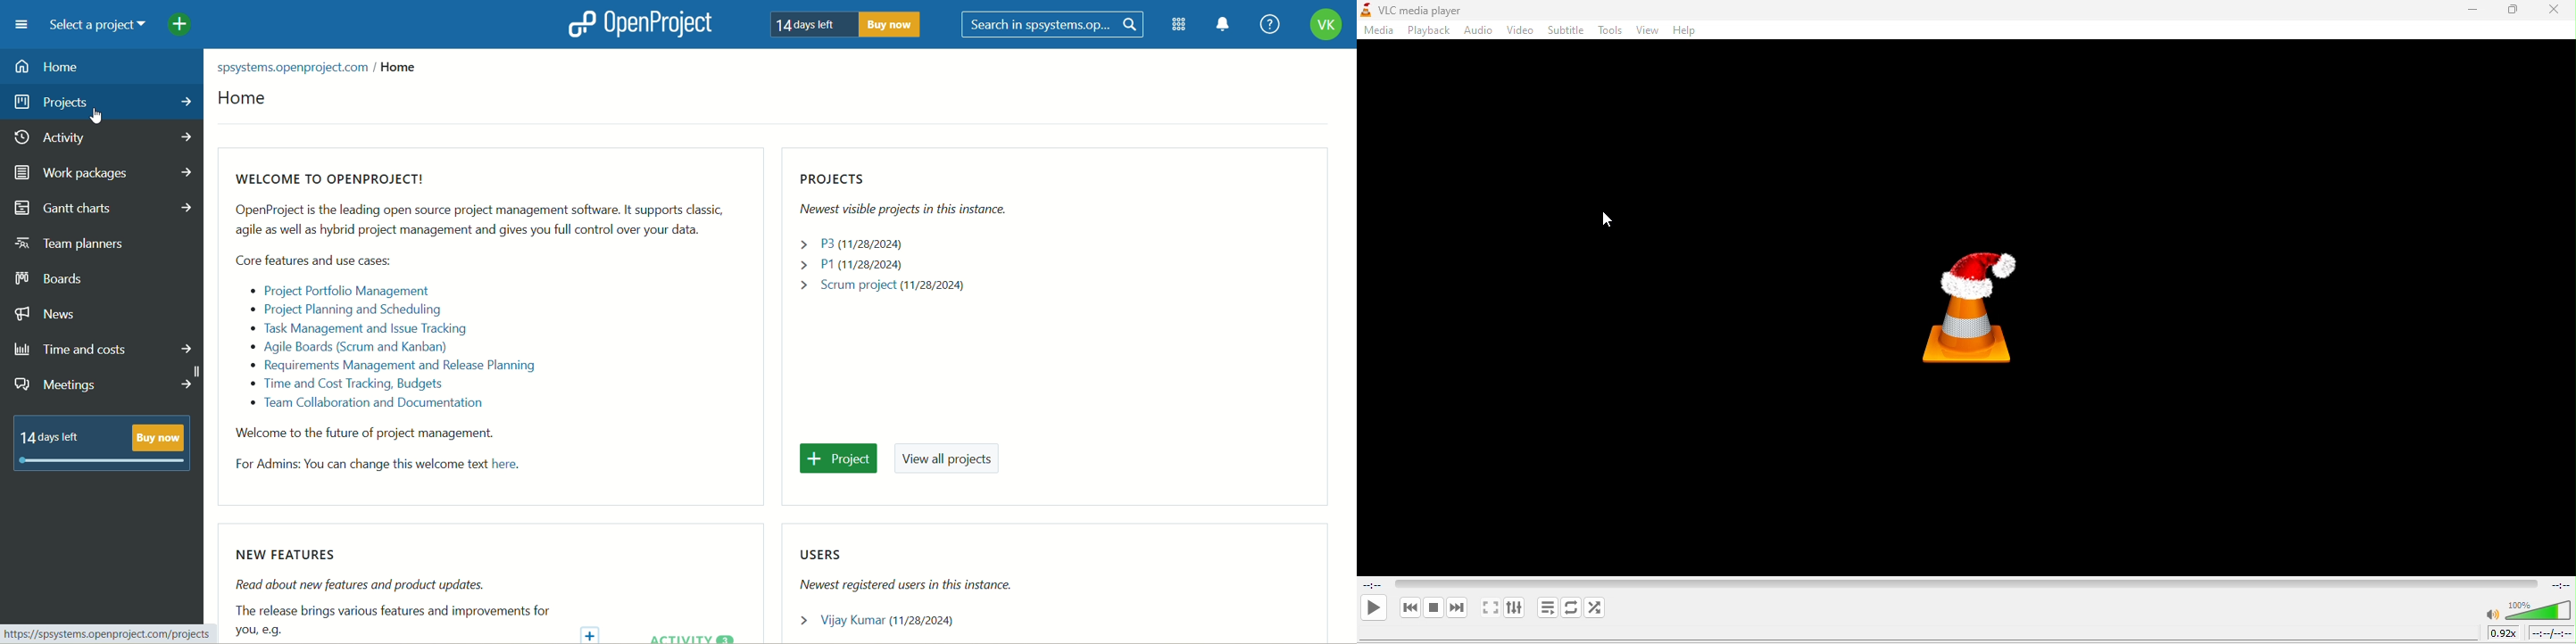 The width and height of the screenshot is (2576, 644). What do you see at coordinates (1566, 29) in the screenshot?
I see `subtitle` at bounding box center [1566, 29].